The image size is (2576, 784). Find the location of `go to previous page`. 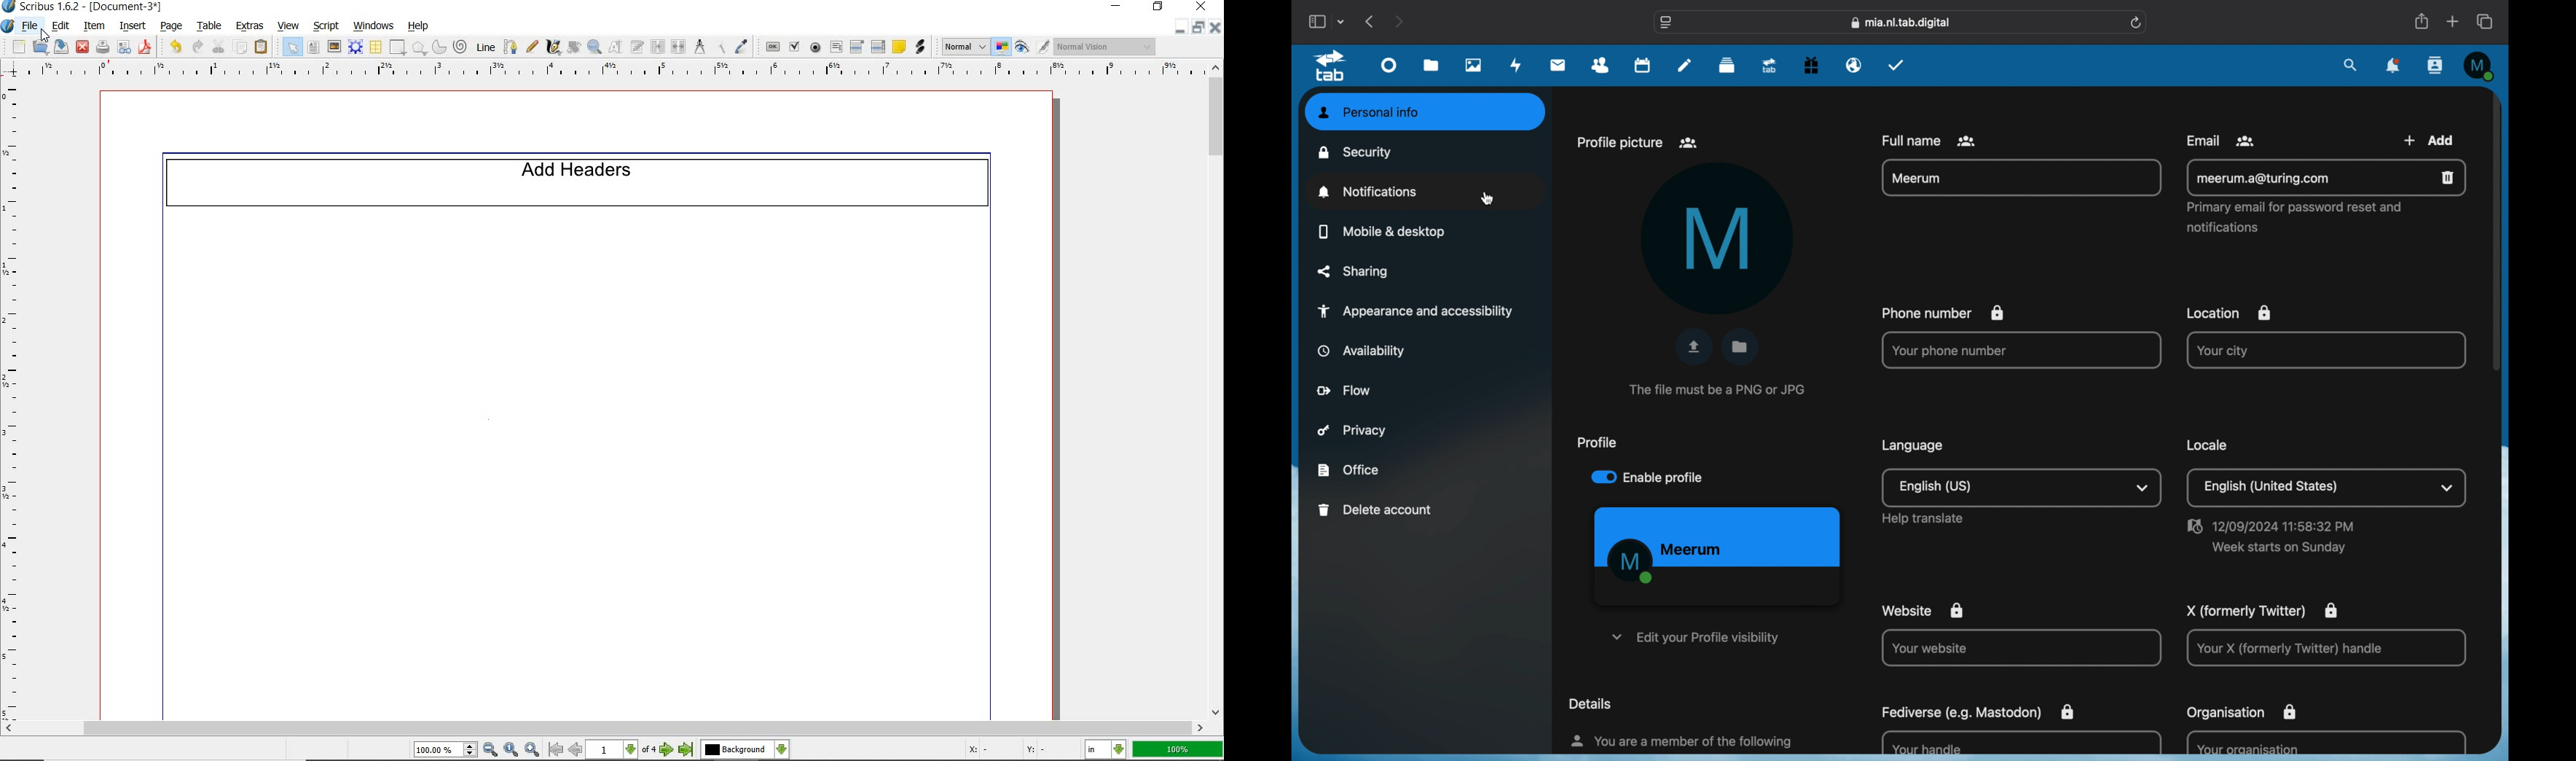

go to previous page is located at coordinates (576, 750).